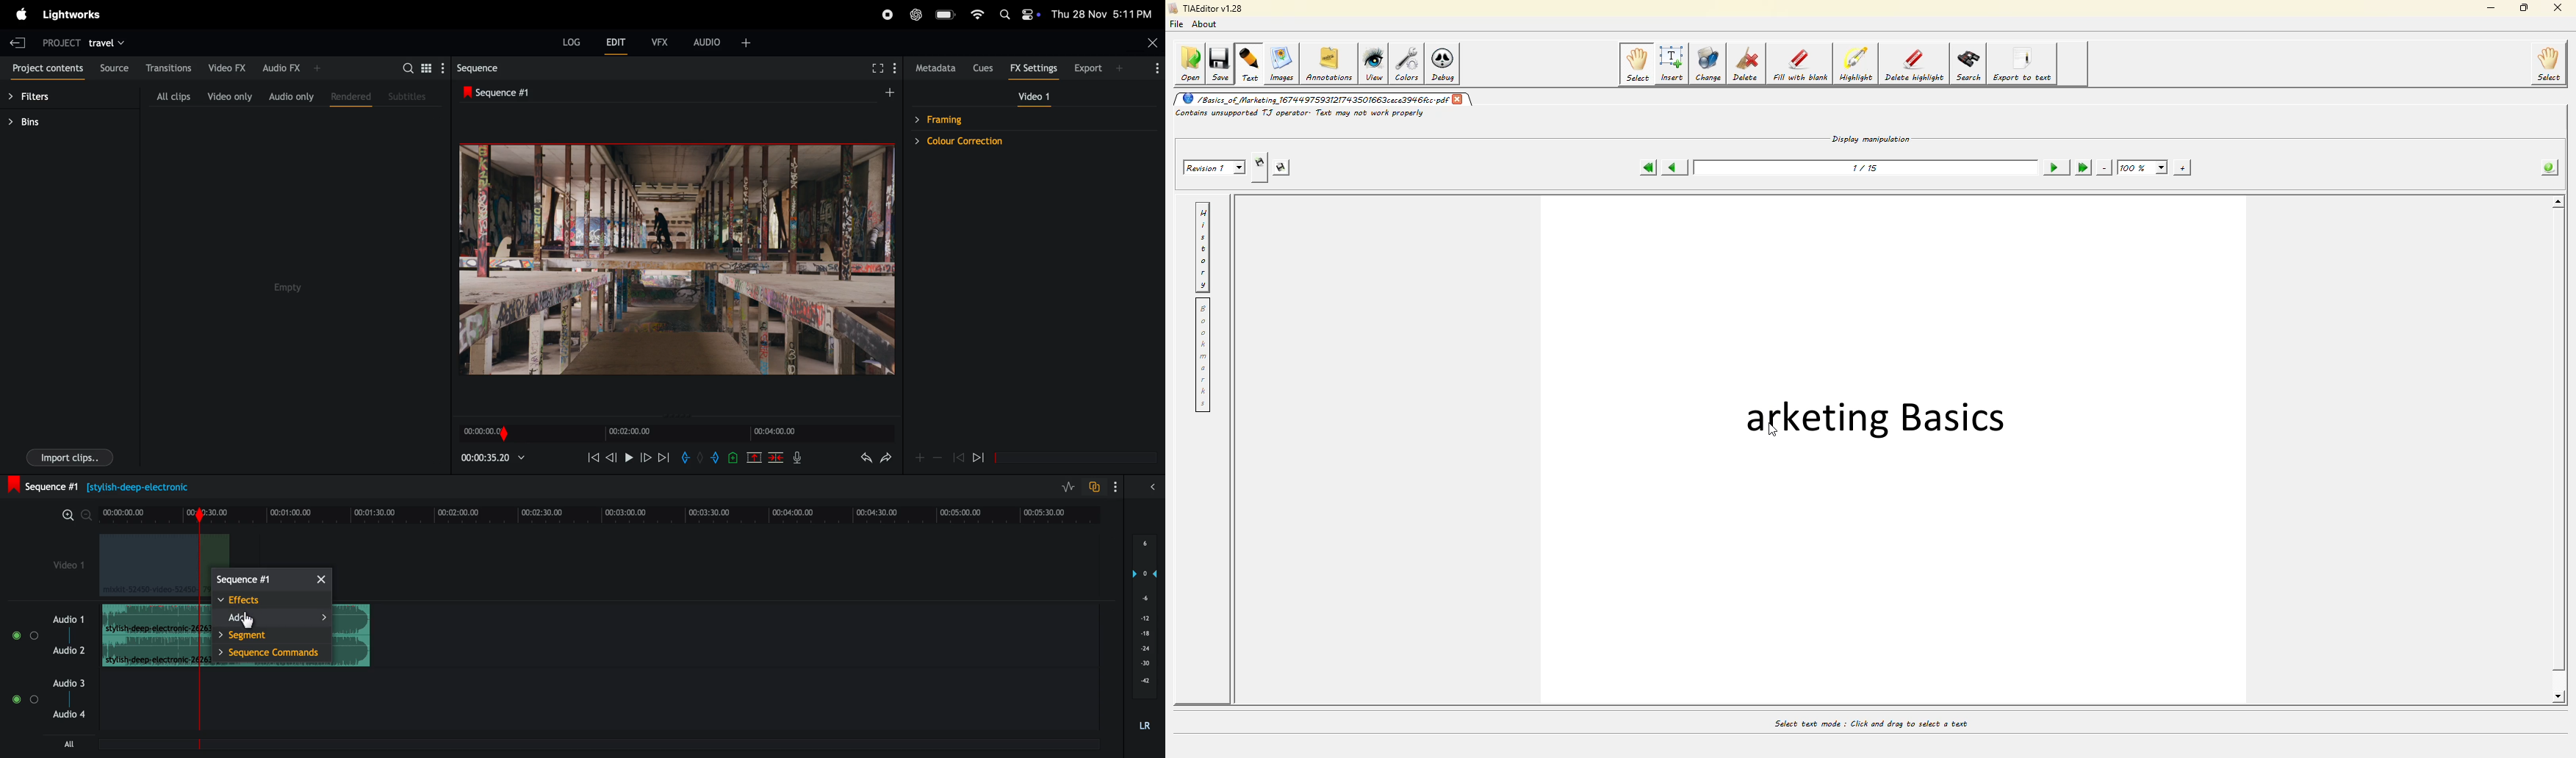  I want to click on undo, so click(859, 461).